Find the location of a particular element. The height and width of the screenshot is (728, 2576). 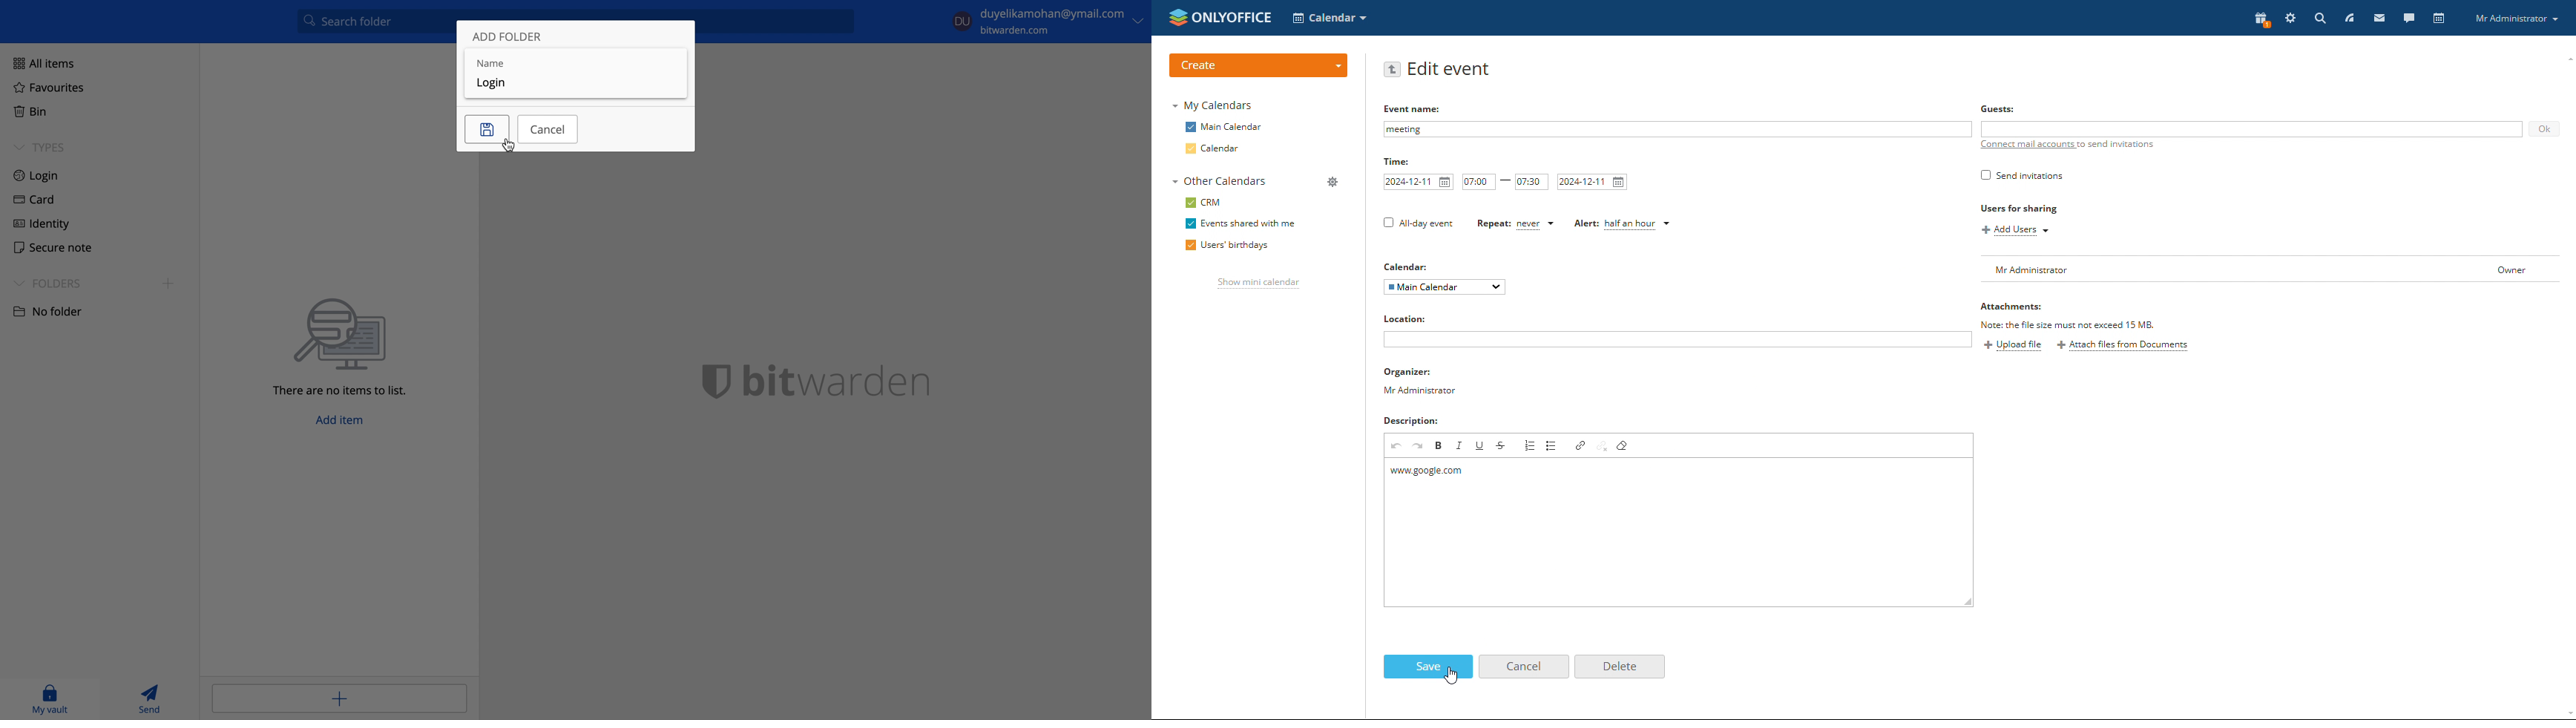

go back is located at coordinates (1393, 70).